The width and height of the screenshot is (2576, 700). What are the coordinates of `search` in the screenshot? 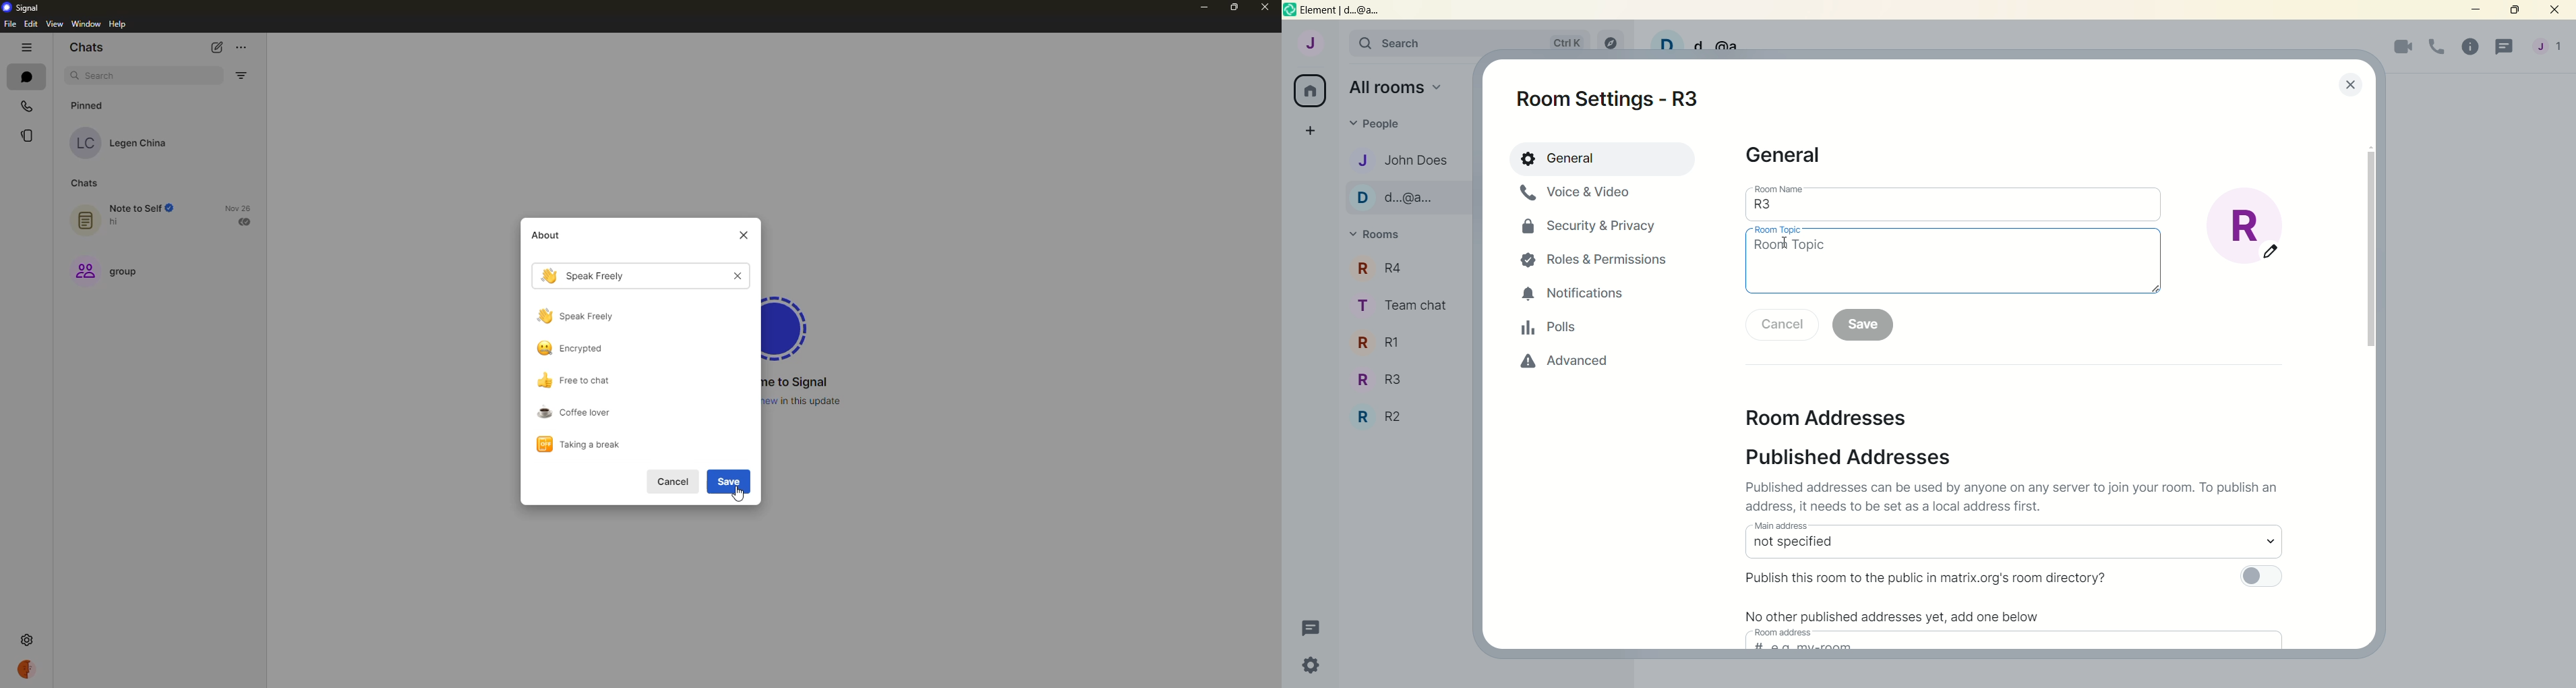 It's located at (104, 76).